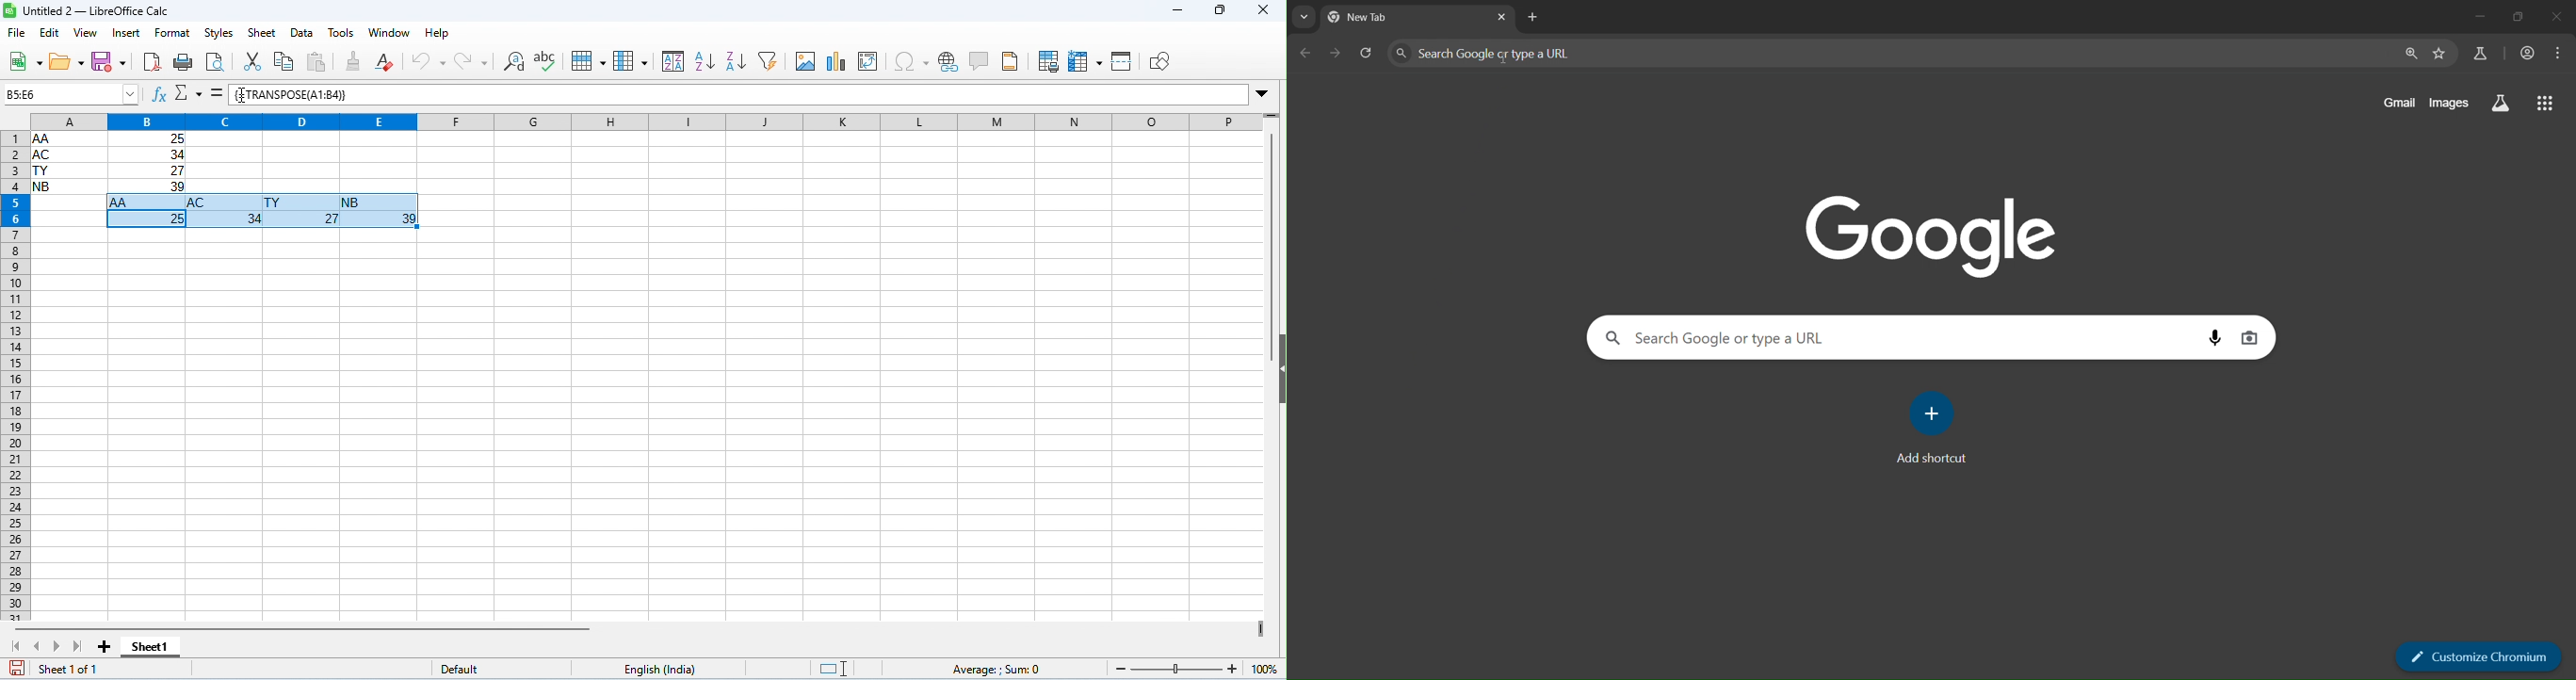  I want to click on search labs, so click(2503, 101).